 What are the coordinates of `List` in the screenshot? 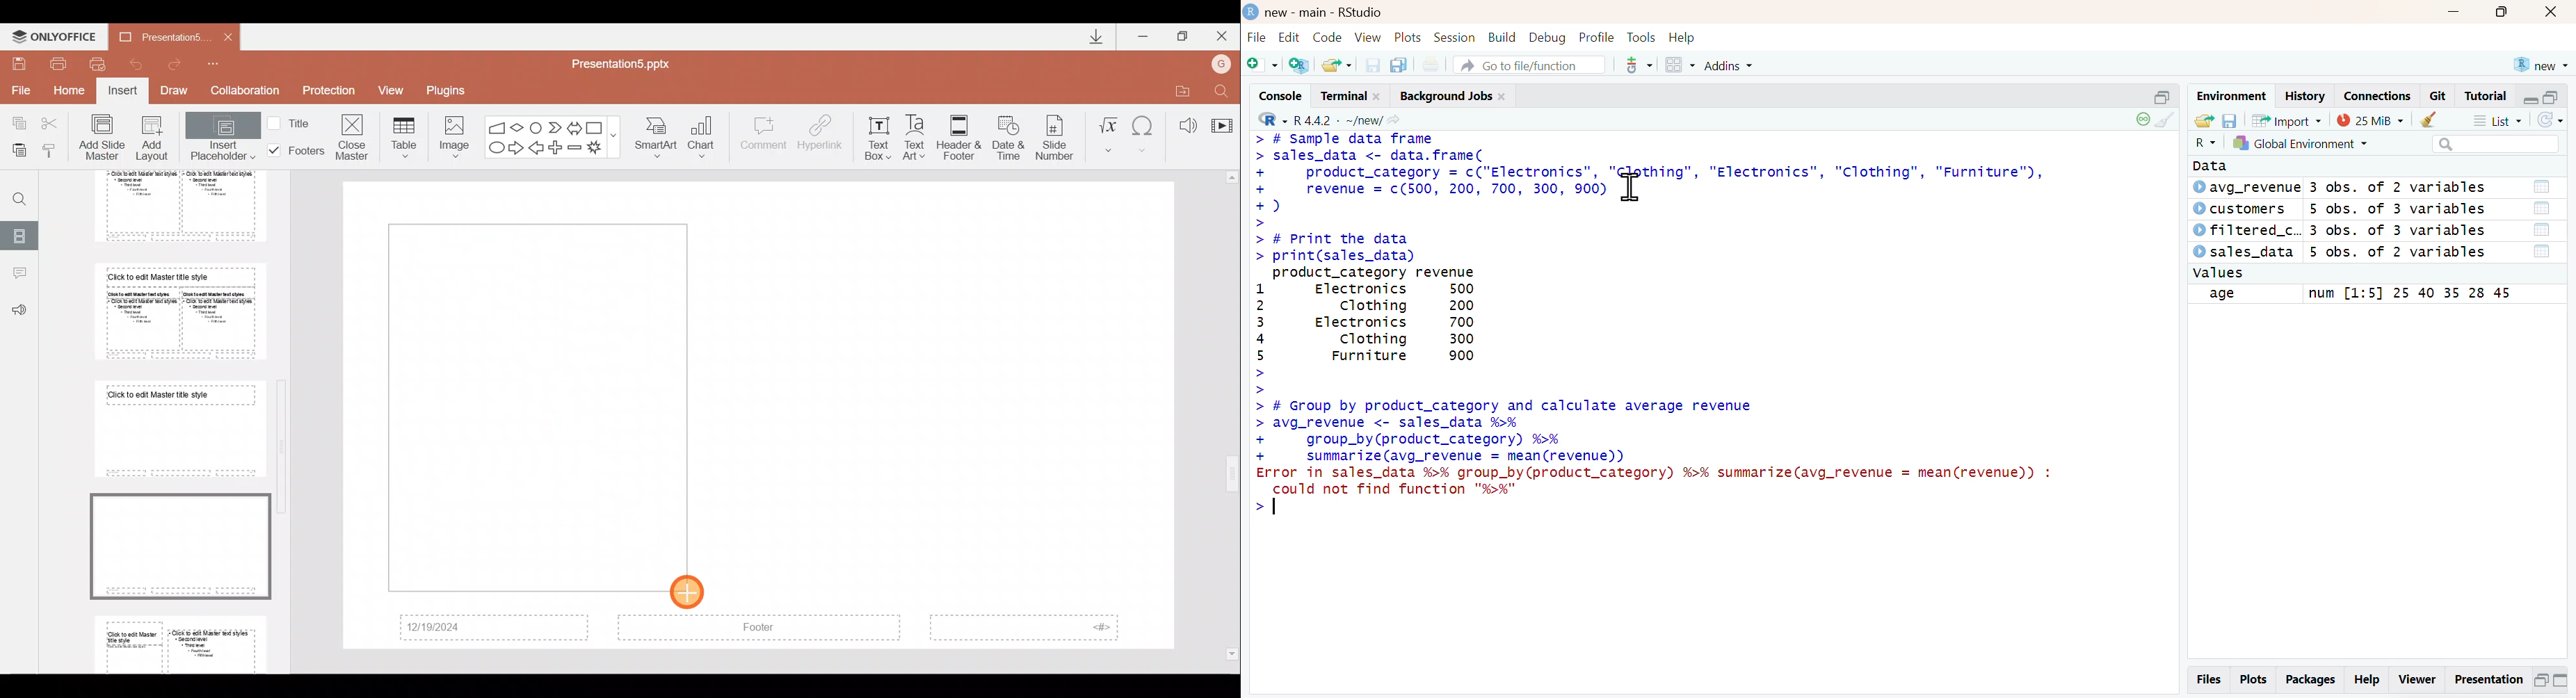 It's located at (2496, 120).